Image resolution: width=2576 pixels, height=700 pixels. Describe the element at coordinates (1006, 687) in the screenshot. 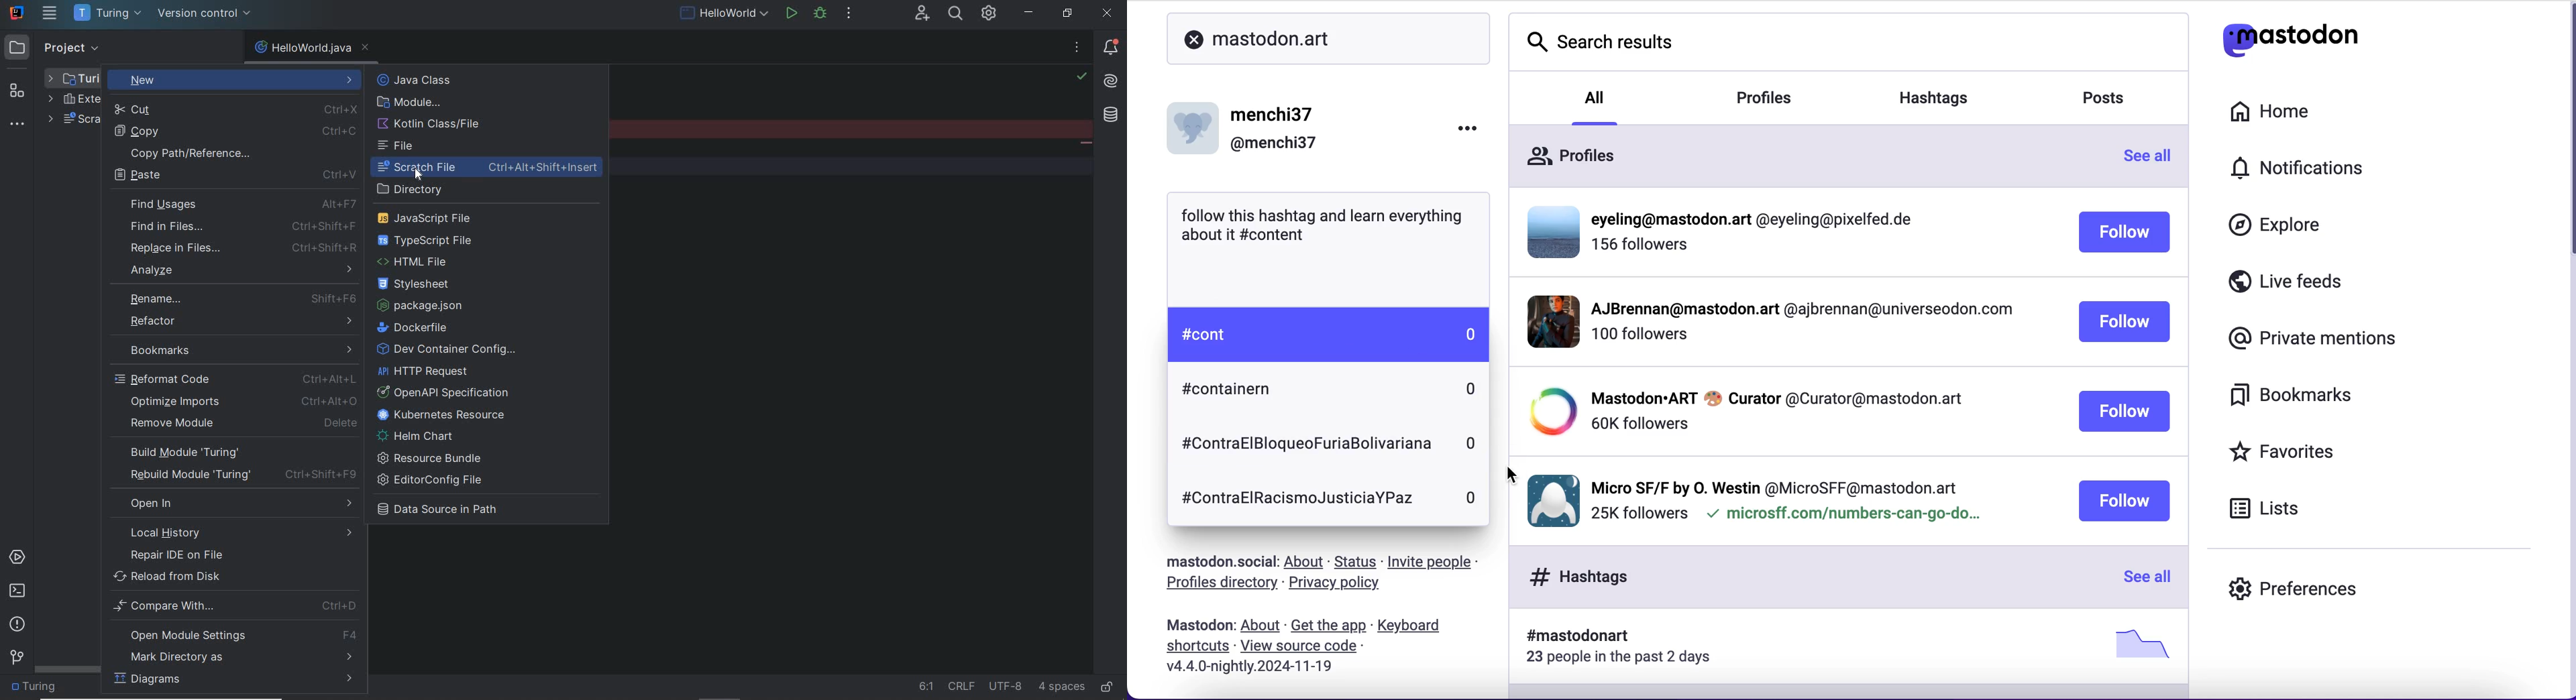

I see `file encoding` at that location.